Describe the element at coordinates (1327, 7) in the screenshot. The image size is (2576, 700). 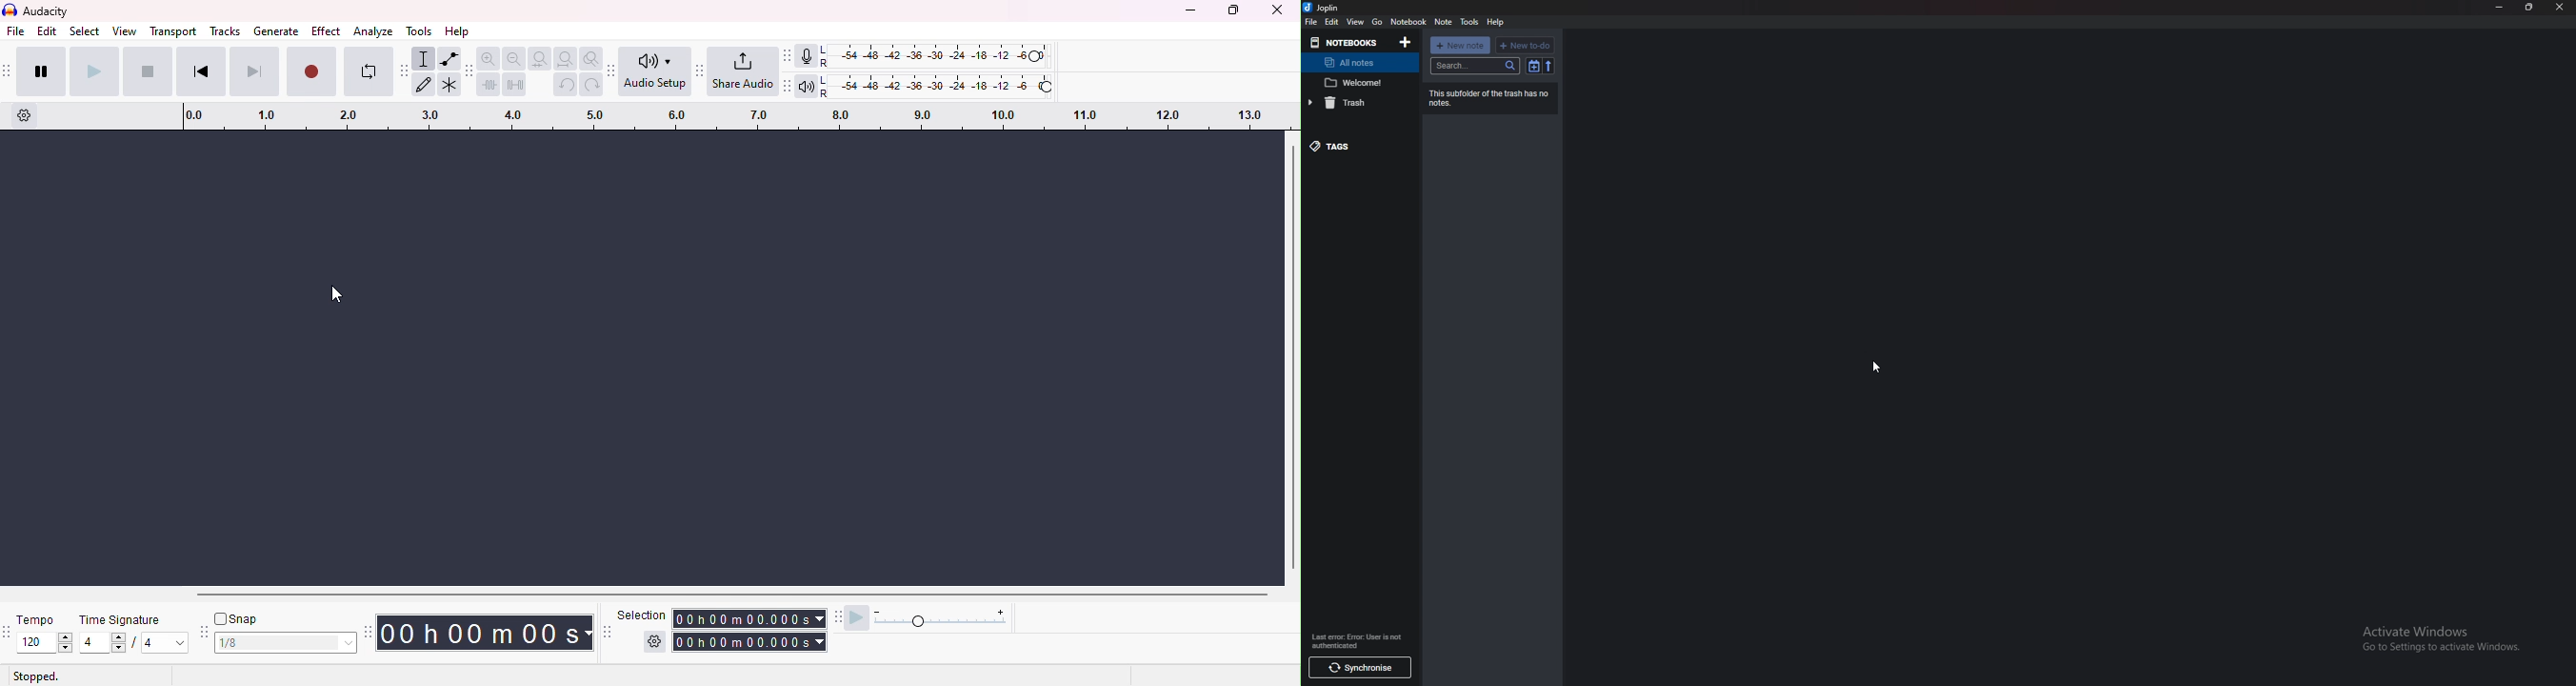
I see `joplin` at that location.